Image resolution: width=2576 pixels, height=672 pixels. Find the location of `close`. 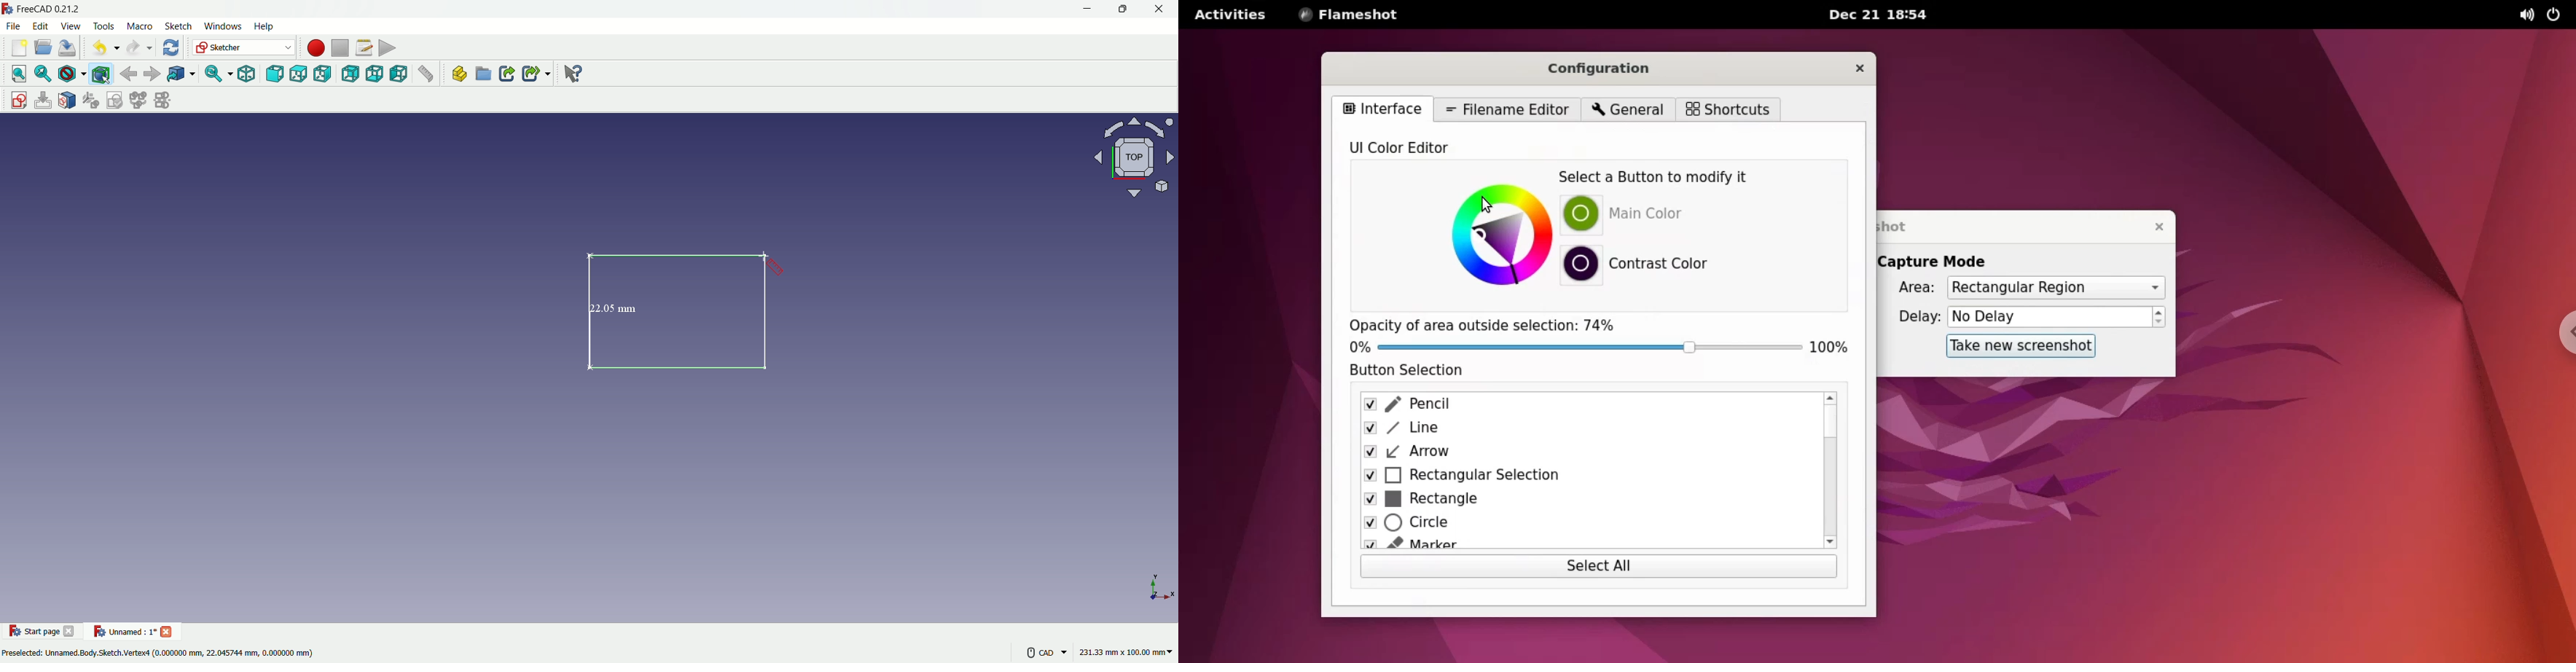

close is located at coordinates (2153, 227).